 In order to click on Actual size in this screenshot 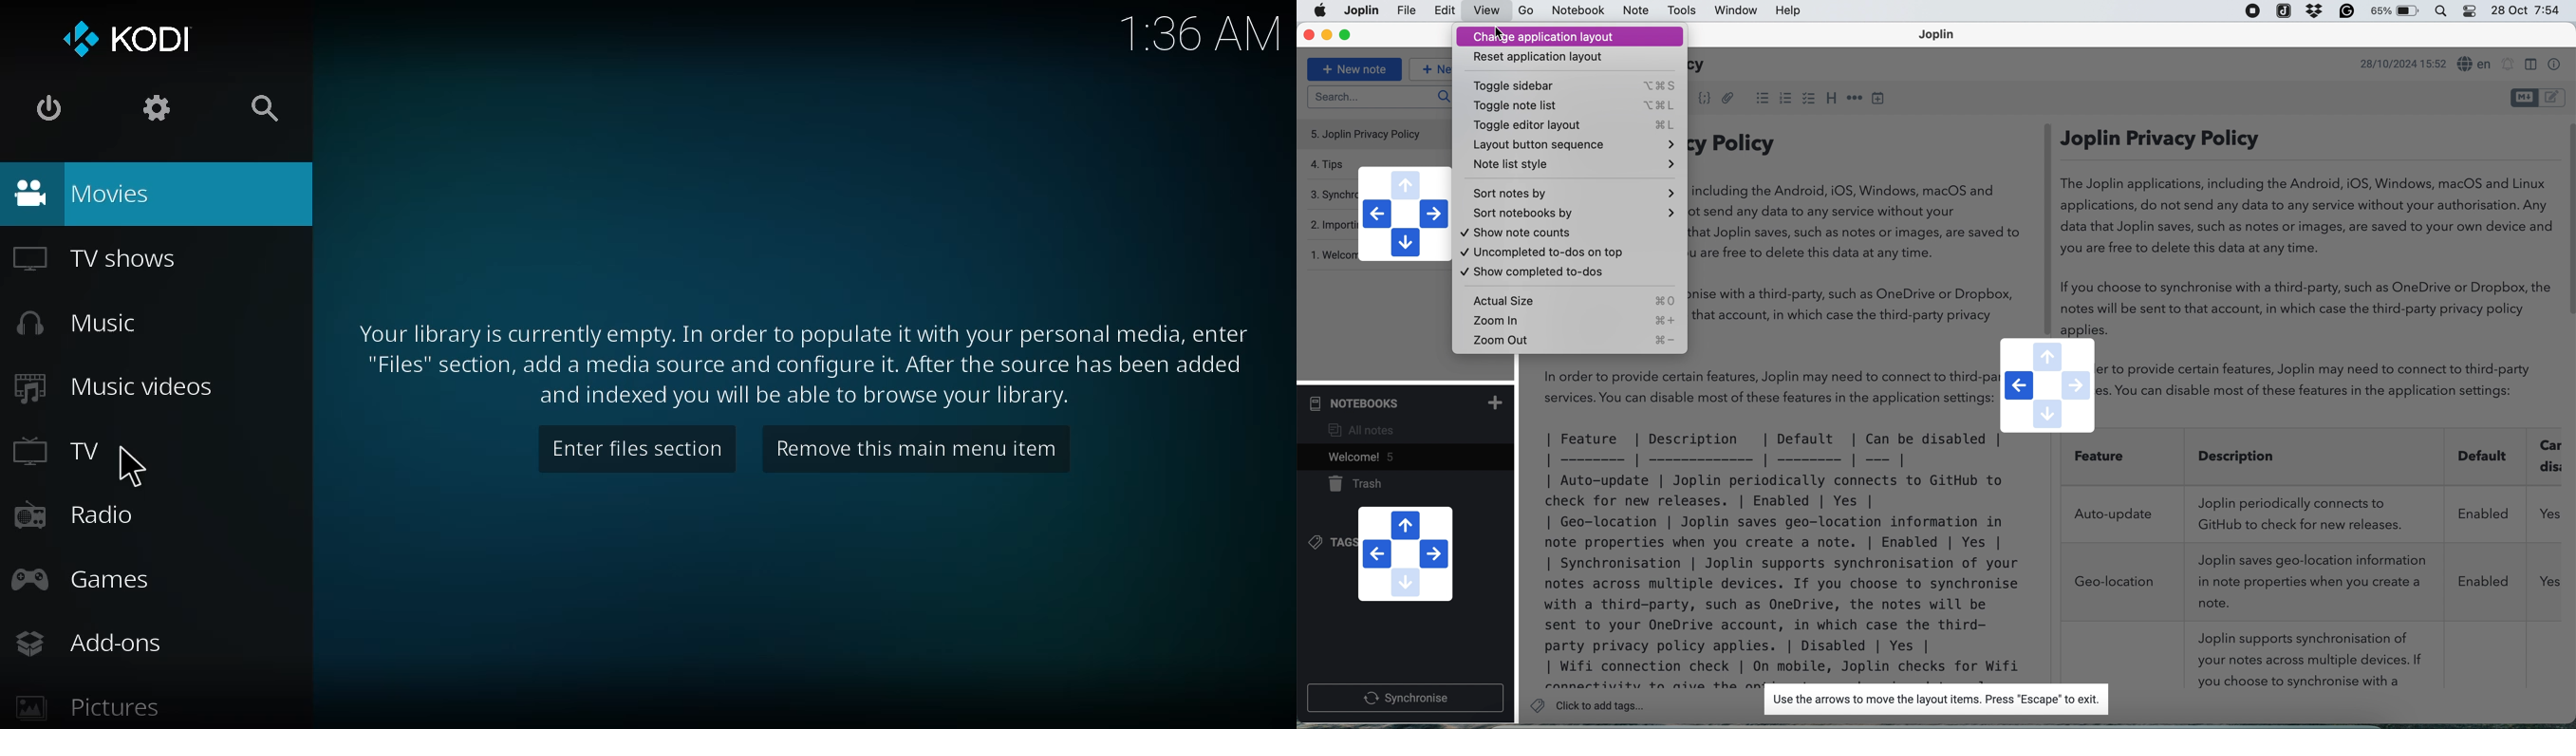, I will do `click(1569, 300)`.